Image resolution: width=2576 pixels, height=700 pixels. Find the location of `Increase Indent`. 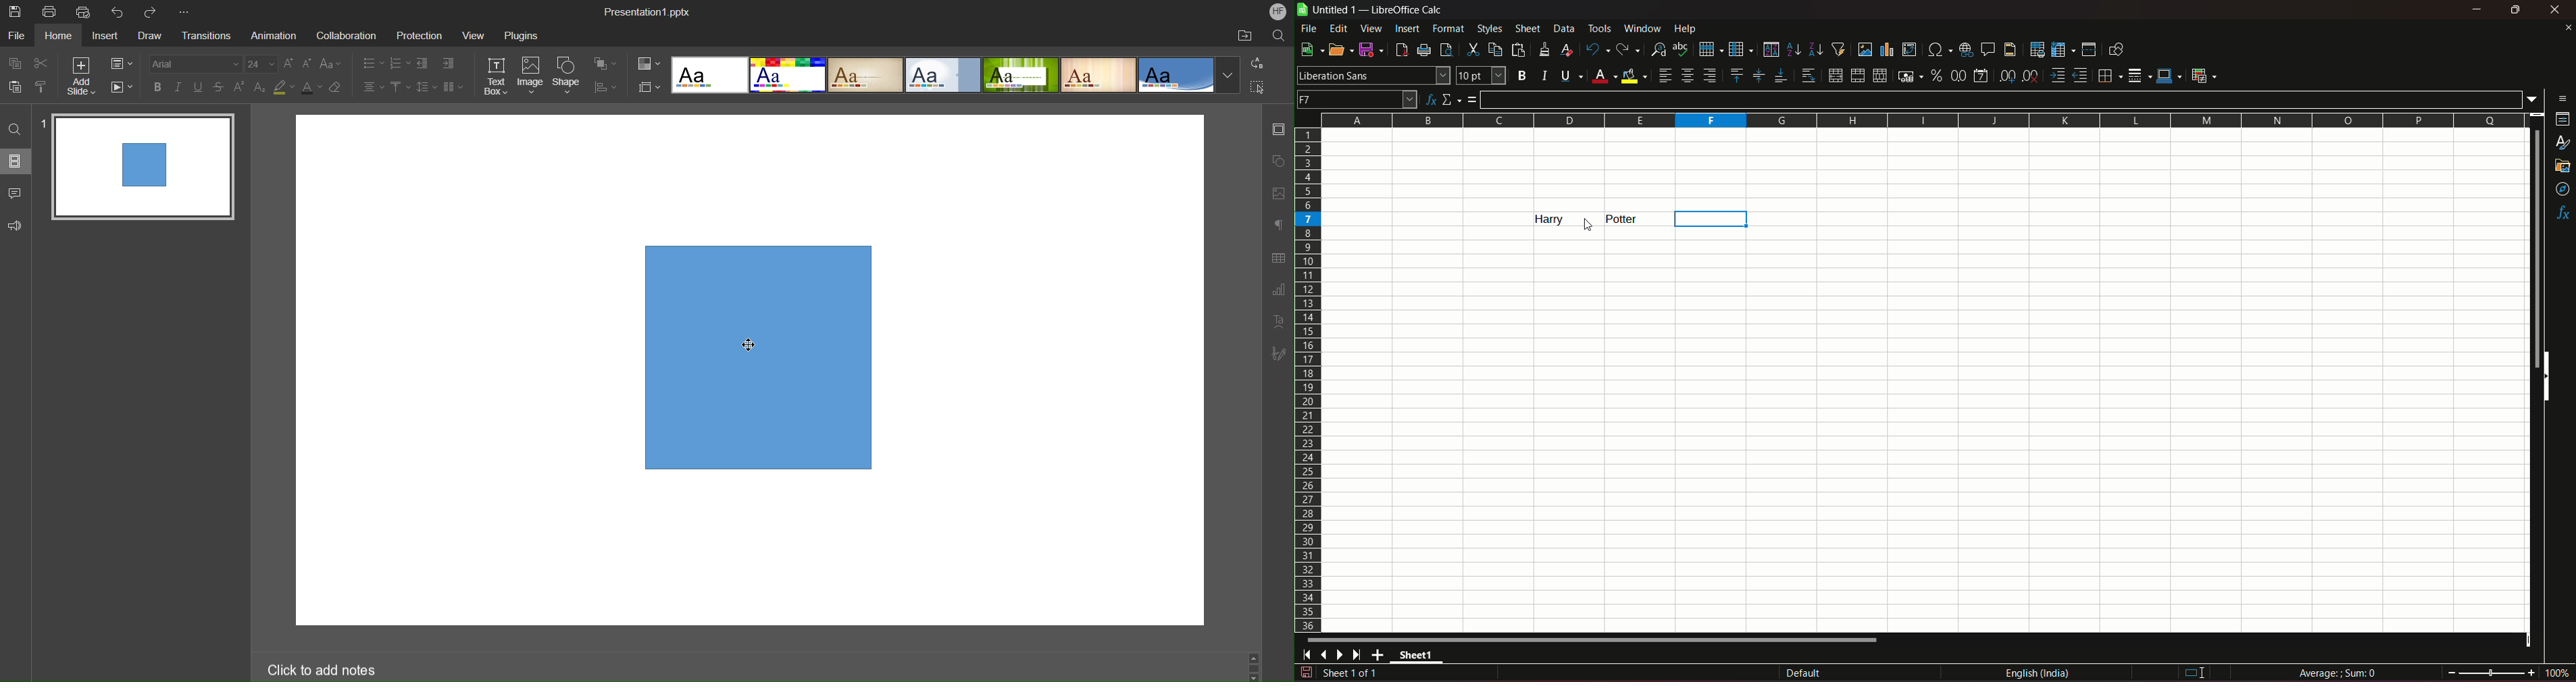

Increase Indent is located at coordinates (449, 63).